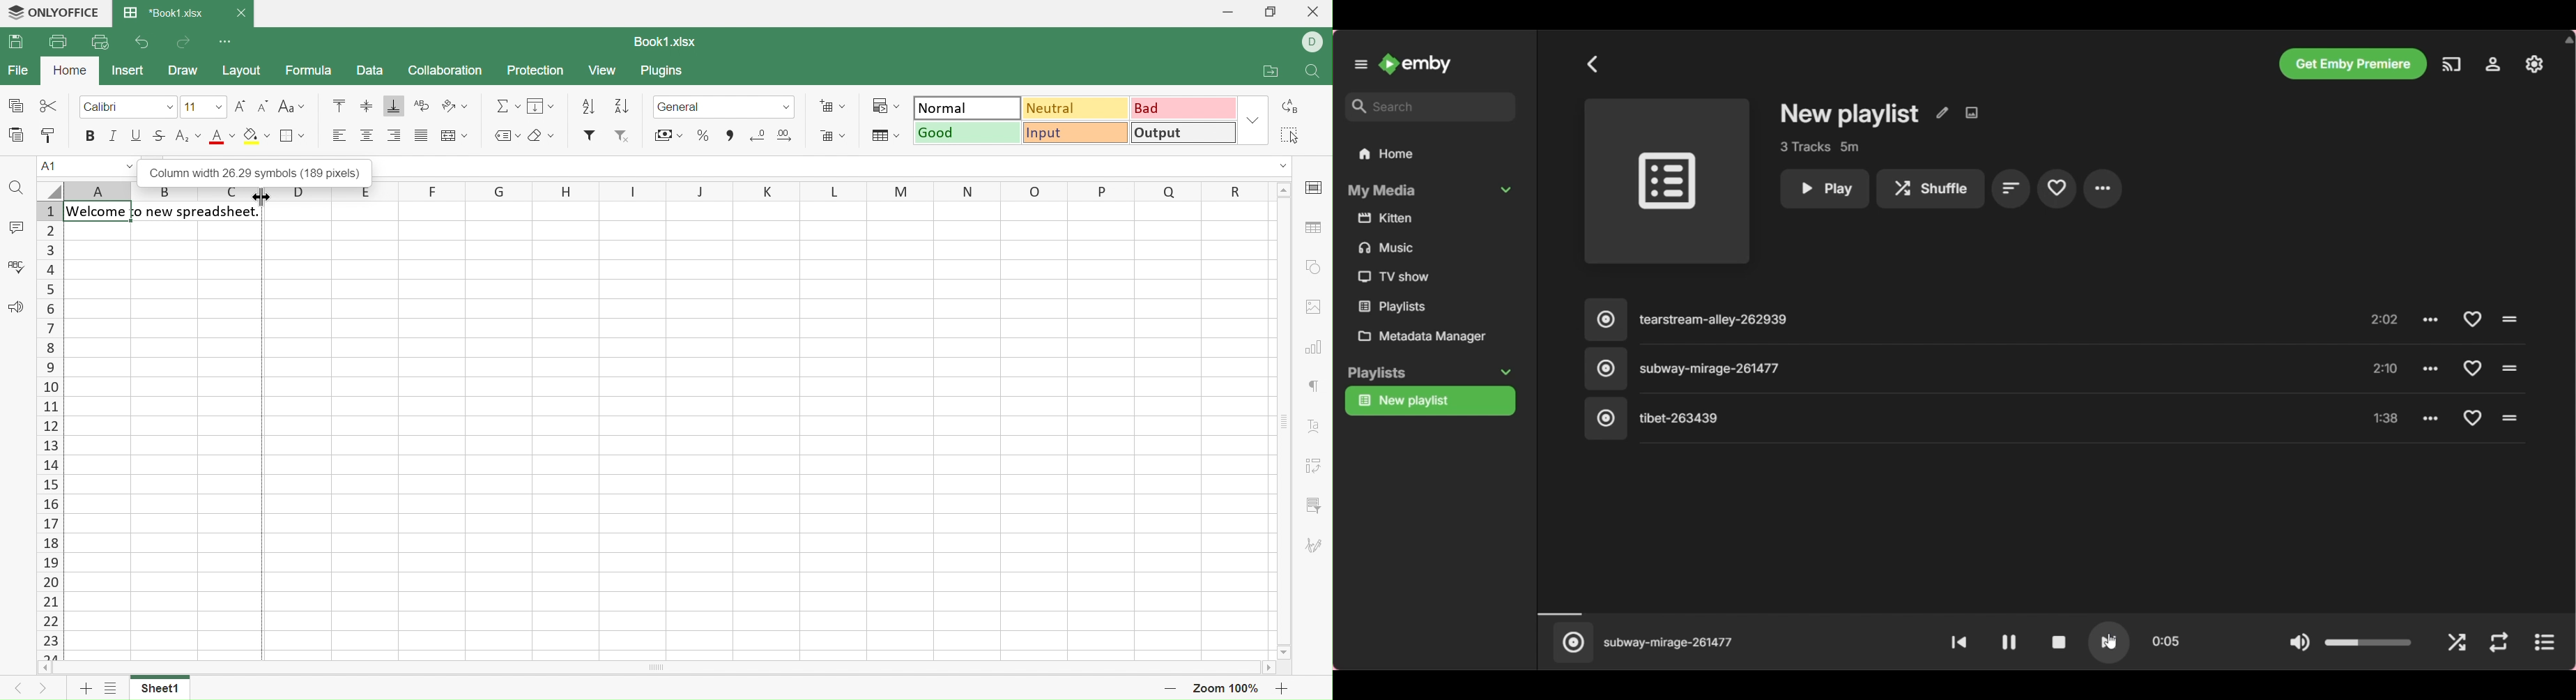 Image resolution: width=2576 pixels, height=700 pixels. I want to click on Justified, so click(421, 137).